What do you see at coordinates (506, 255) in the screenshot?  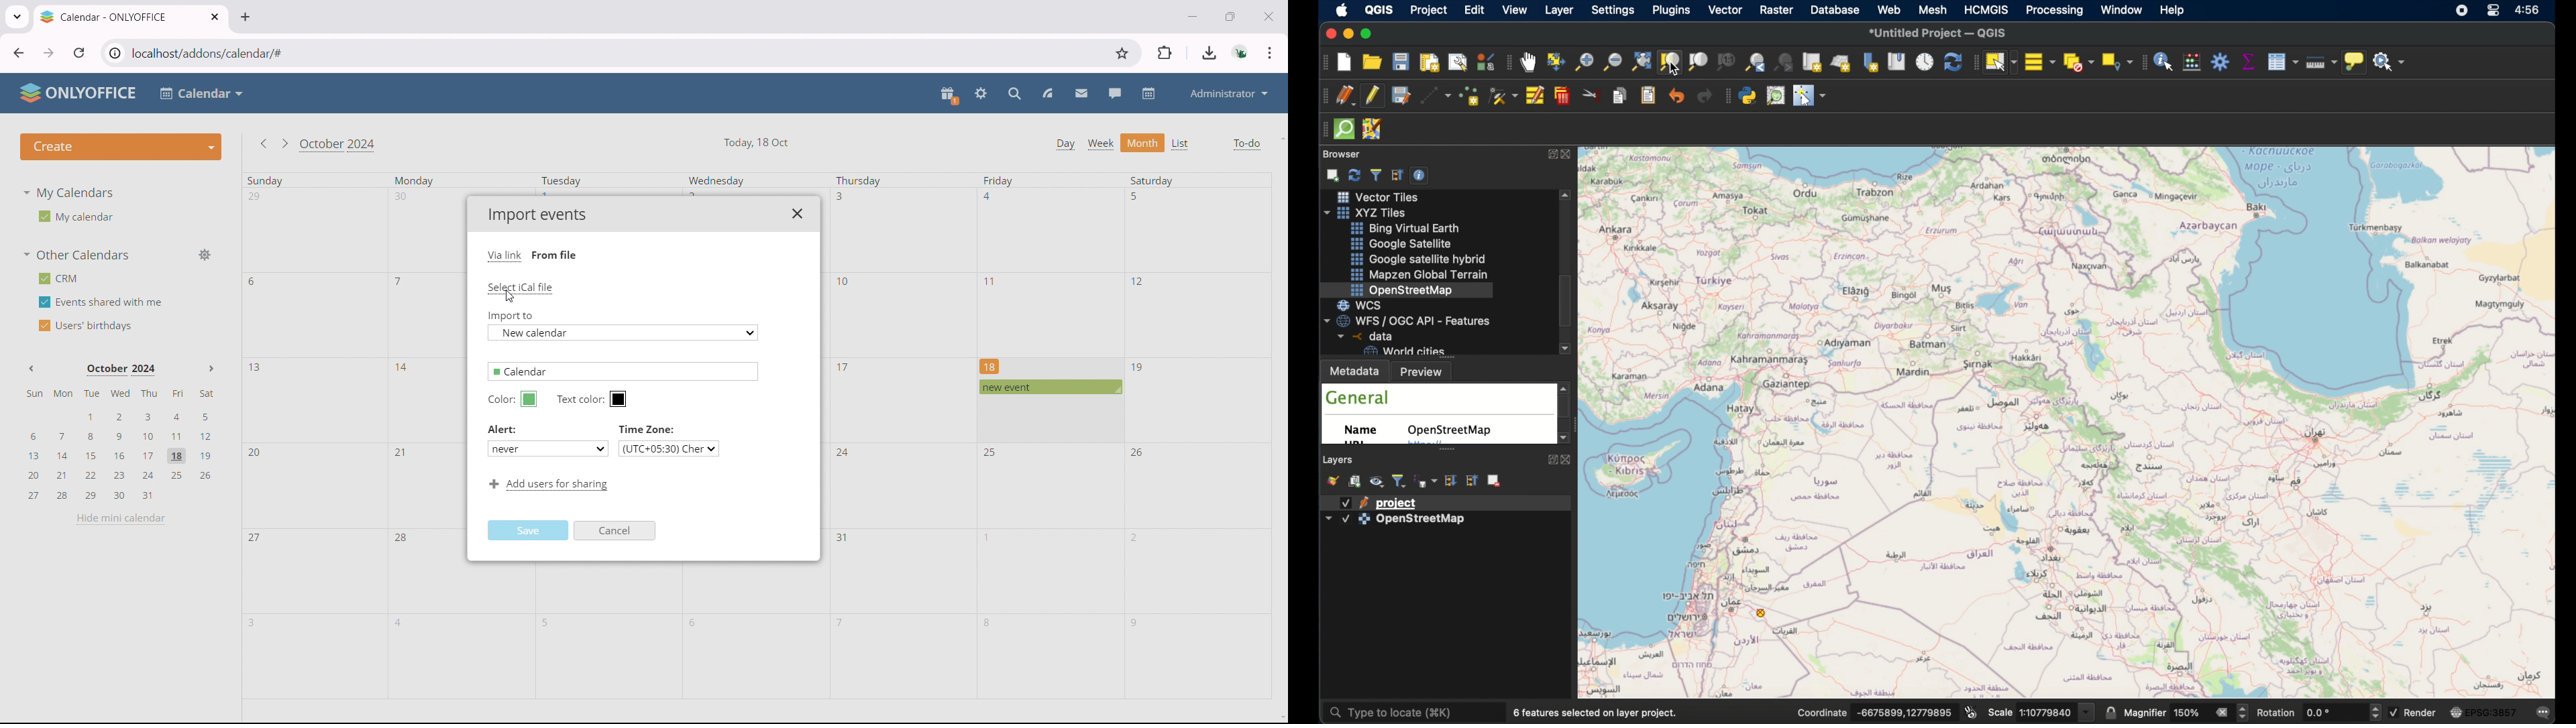 I see `Via link` at bounding box center [506, 255].